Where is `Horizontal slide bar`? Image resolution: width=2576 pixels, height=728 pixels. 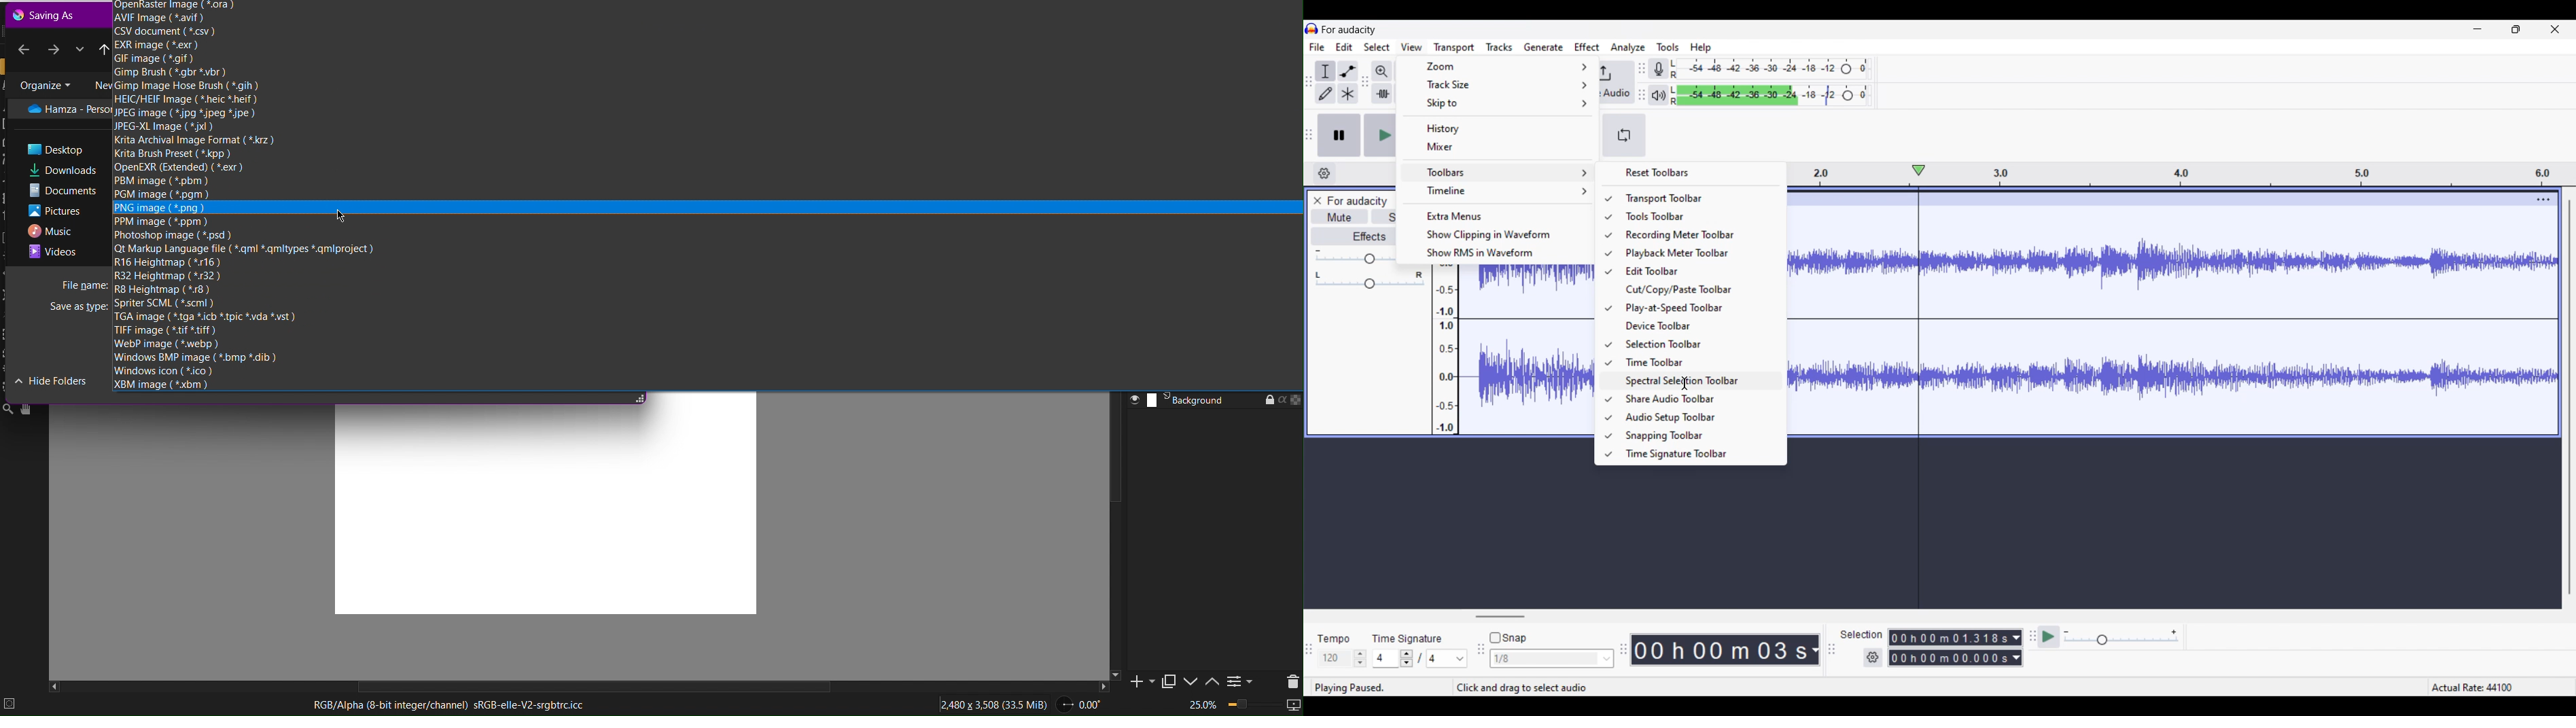 Horizontal slide bar is located at coordinates (1501, 617).